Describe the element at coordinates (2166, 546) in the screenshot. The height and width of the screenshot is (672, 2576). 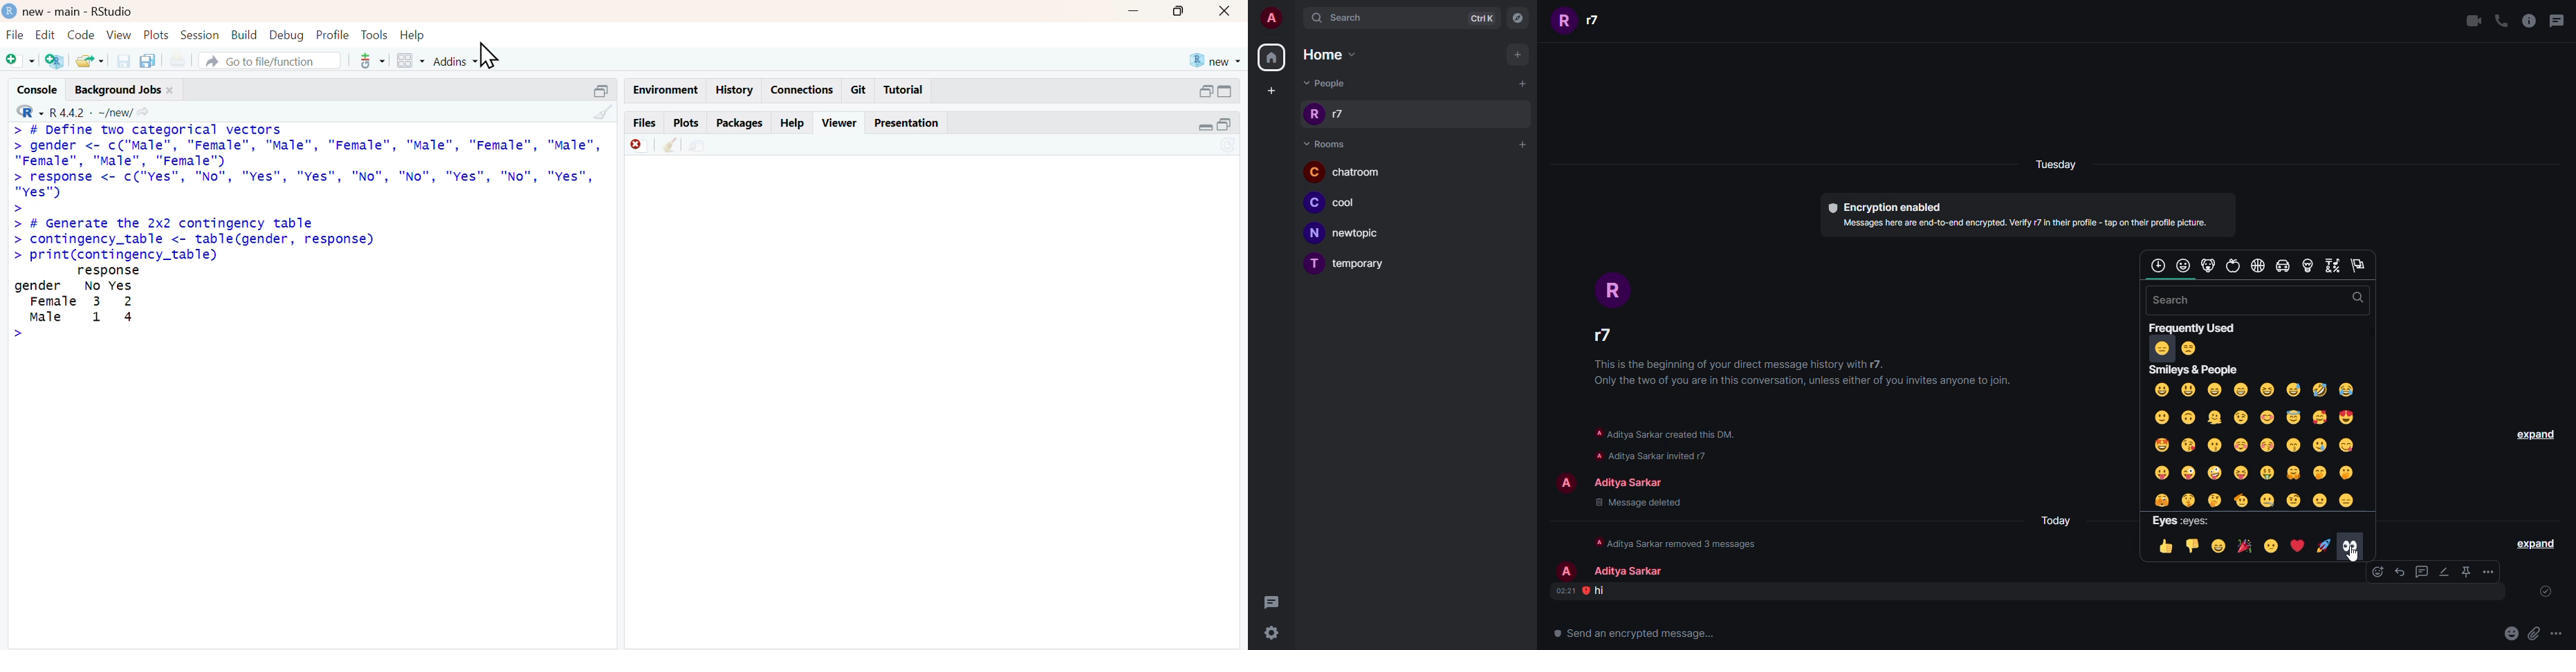
I see `up` at that location.